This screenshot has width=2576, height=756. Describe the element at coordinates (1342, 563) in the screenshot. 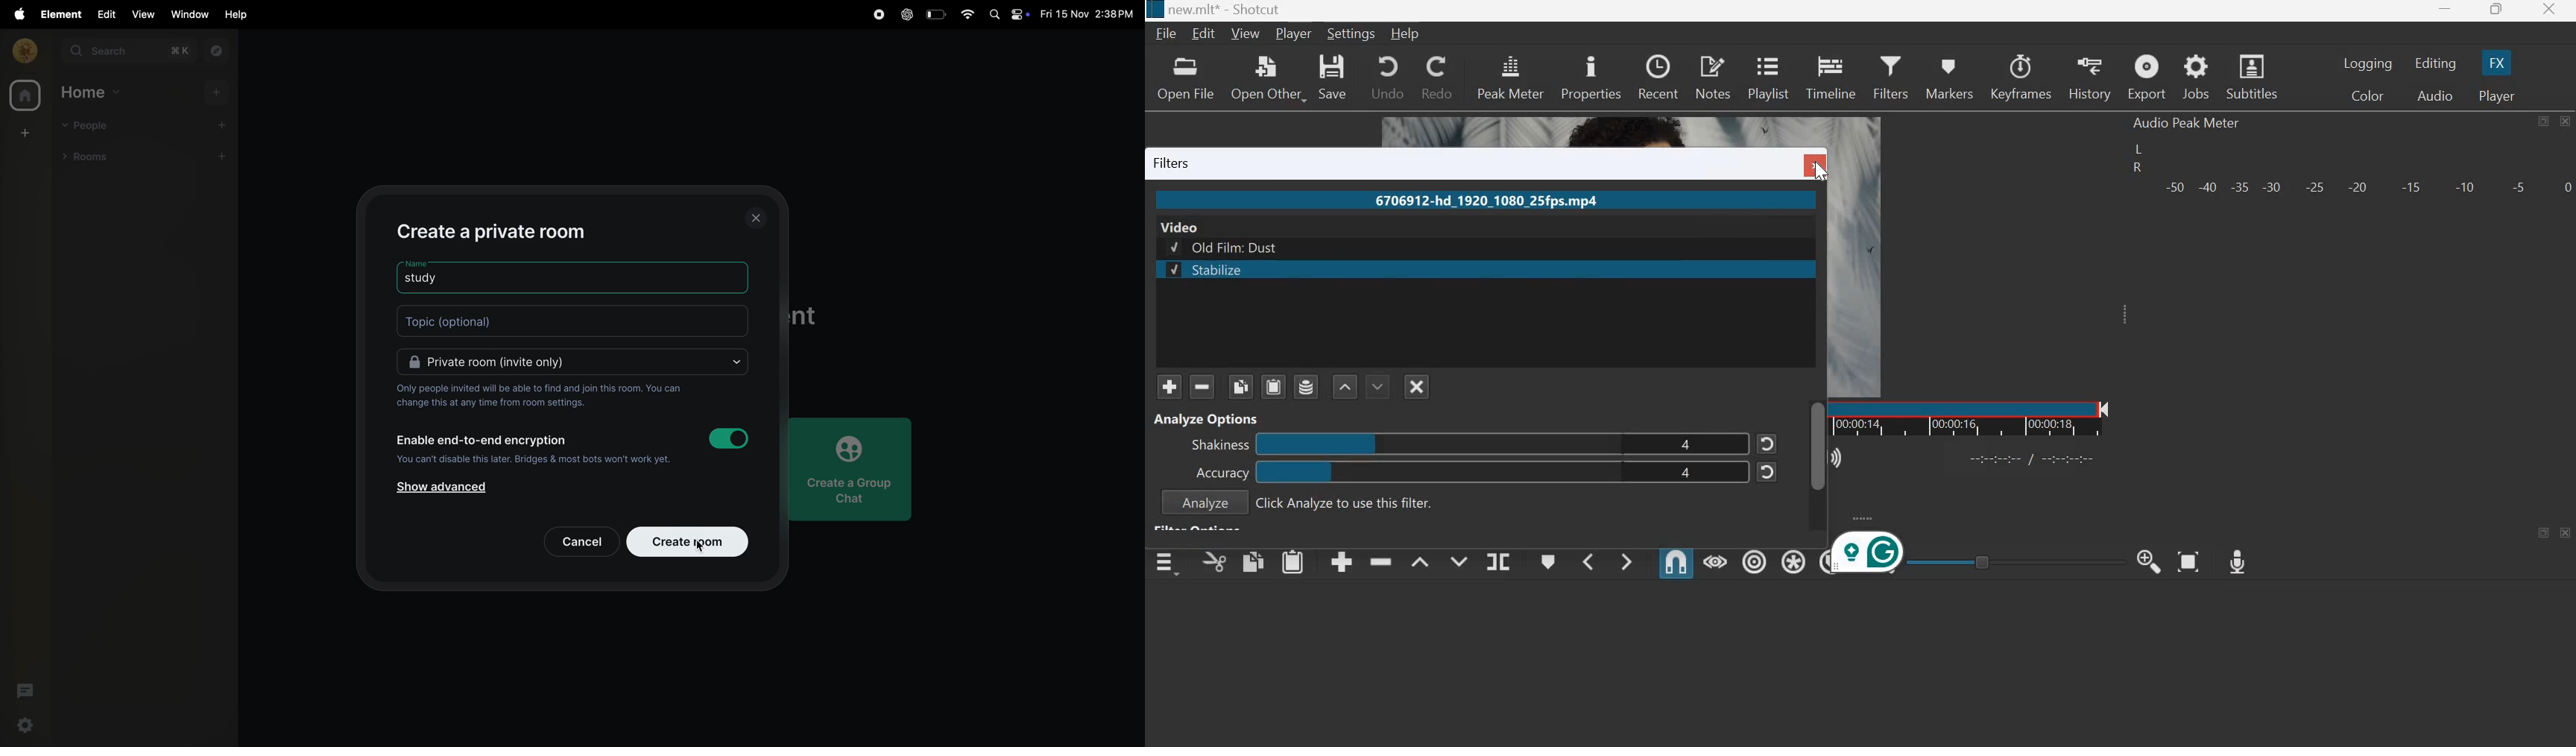

I see `append` at that location.